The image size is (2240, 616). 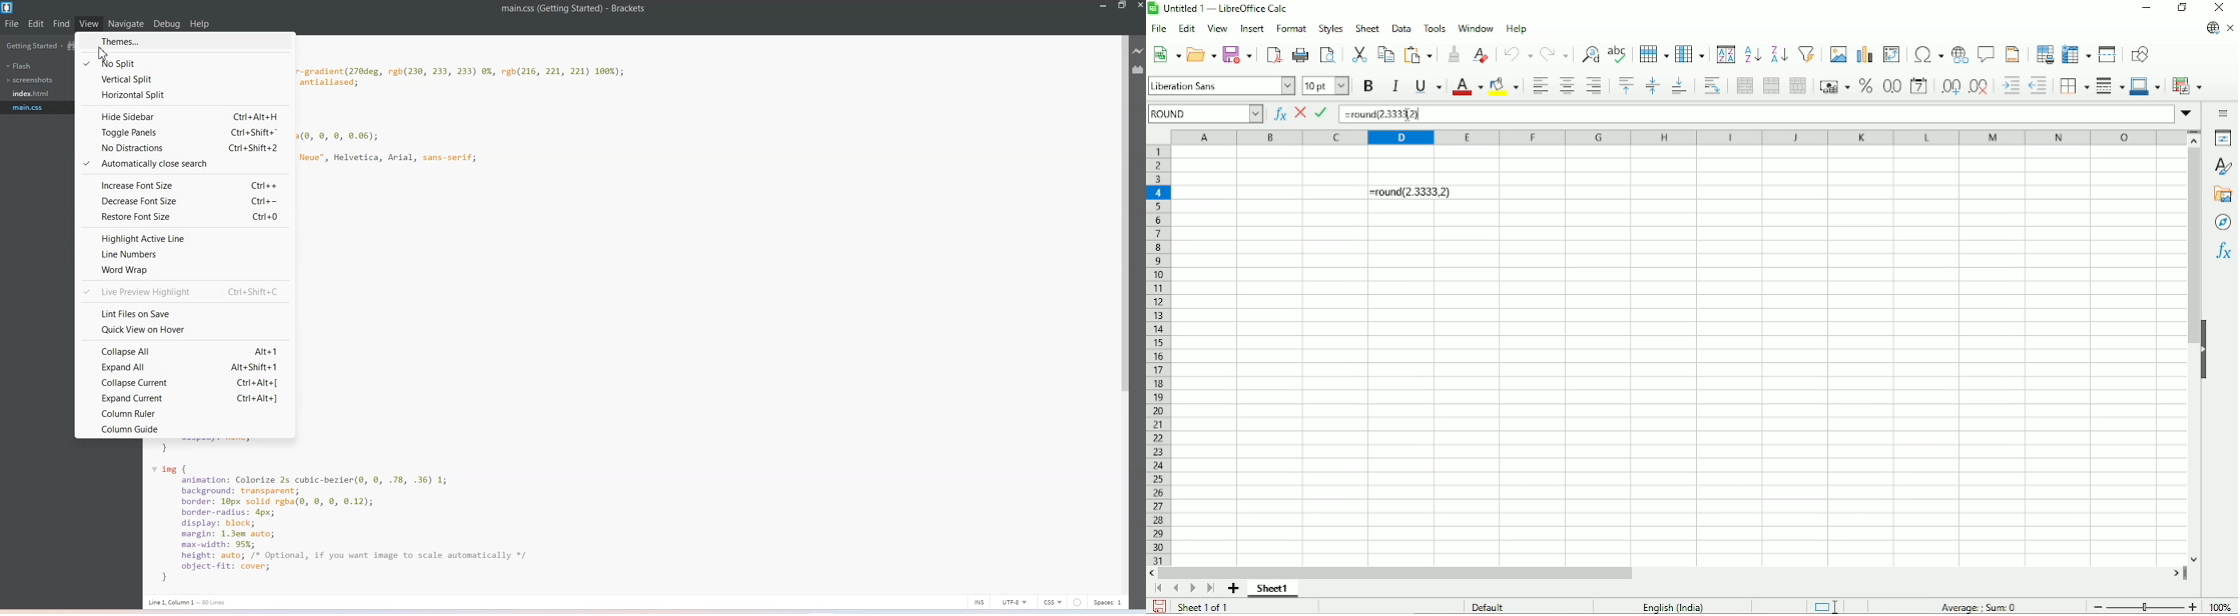 I want to click on Sort ascending, so click(x=1754, y=54).